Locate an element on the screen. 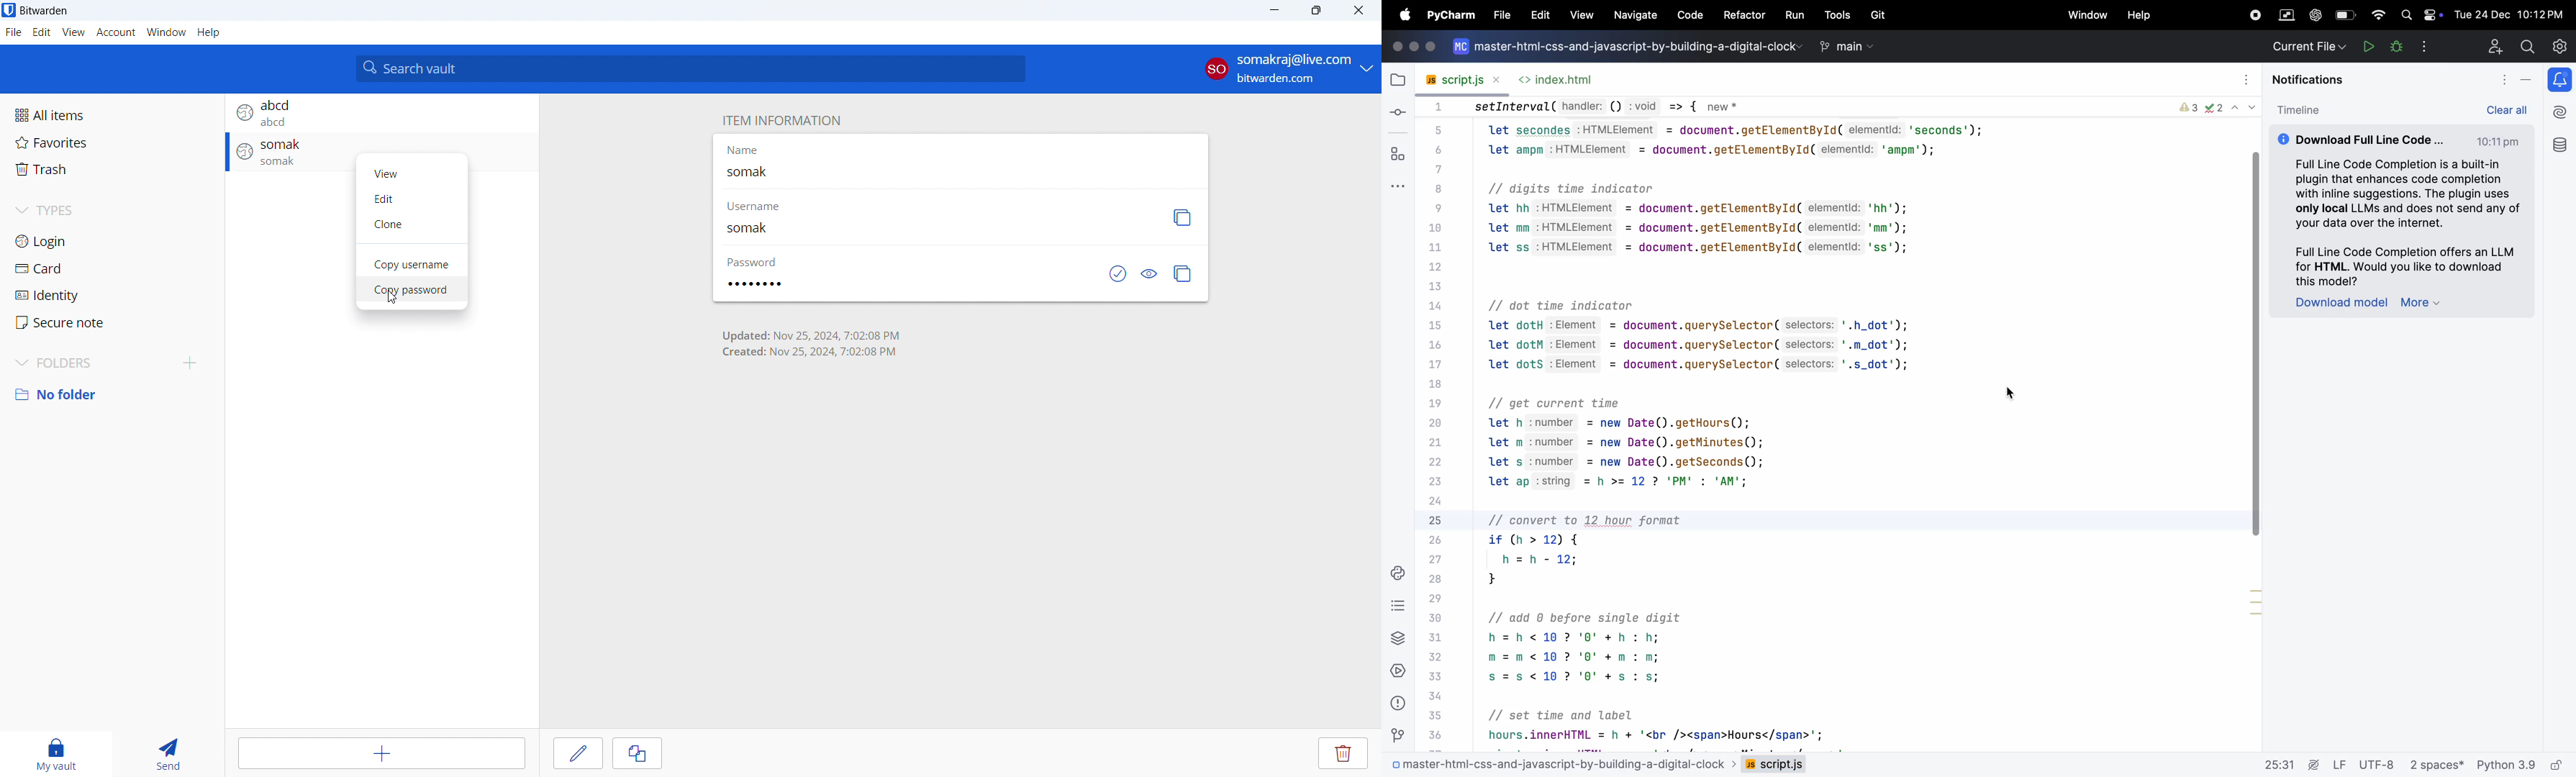 This screenshot has width=2576, height=784. maximize is located at coordinates (1315, 11).